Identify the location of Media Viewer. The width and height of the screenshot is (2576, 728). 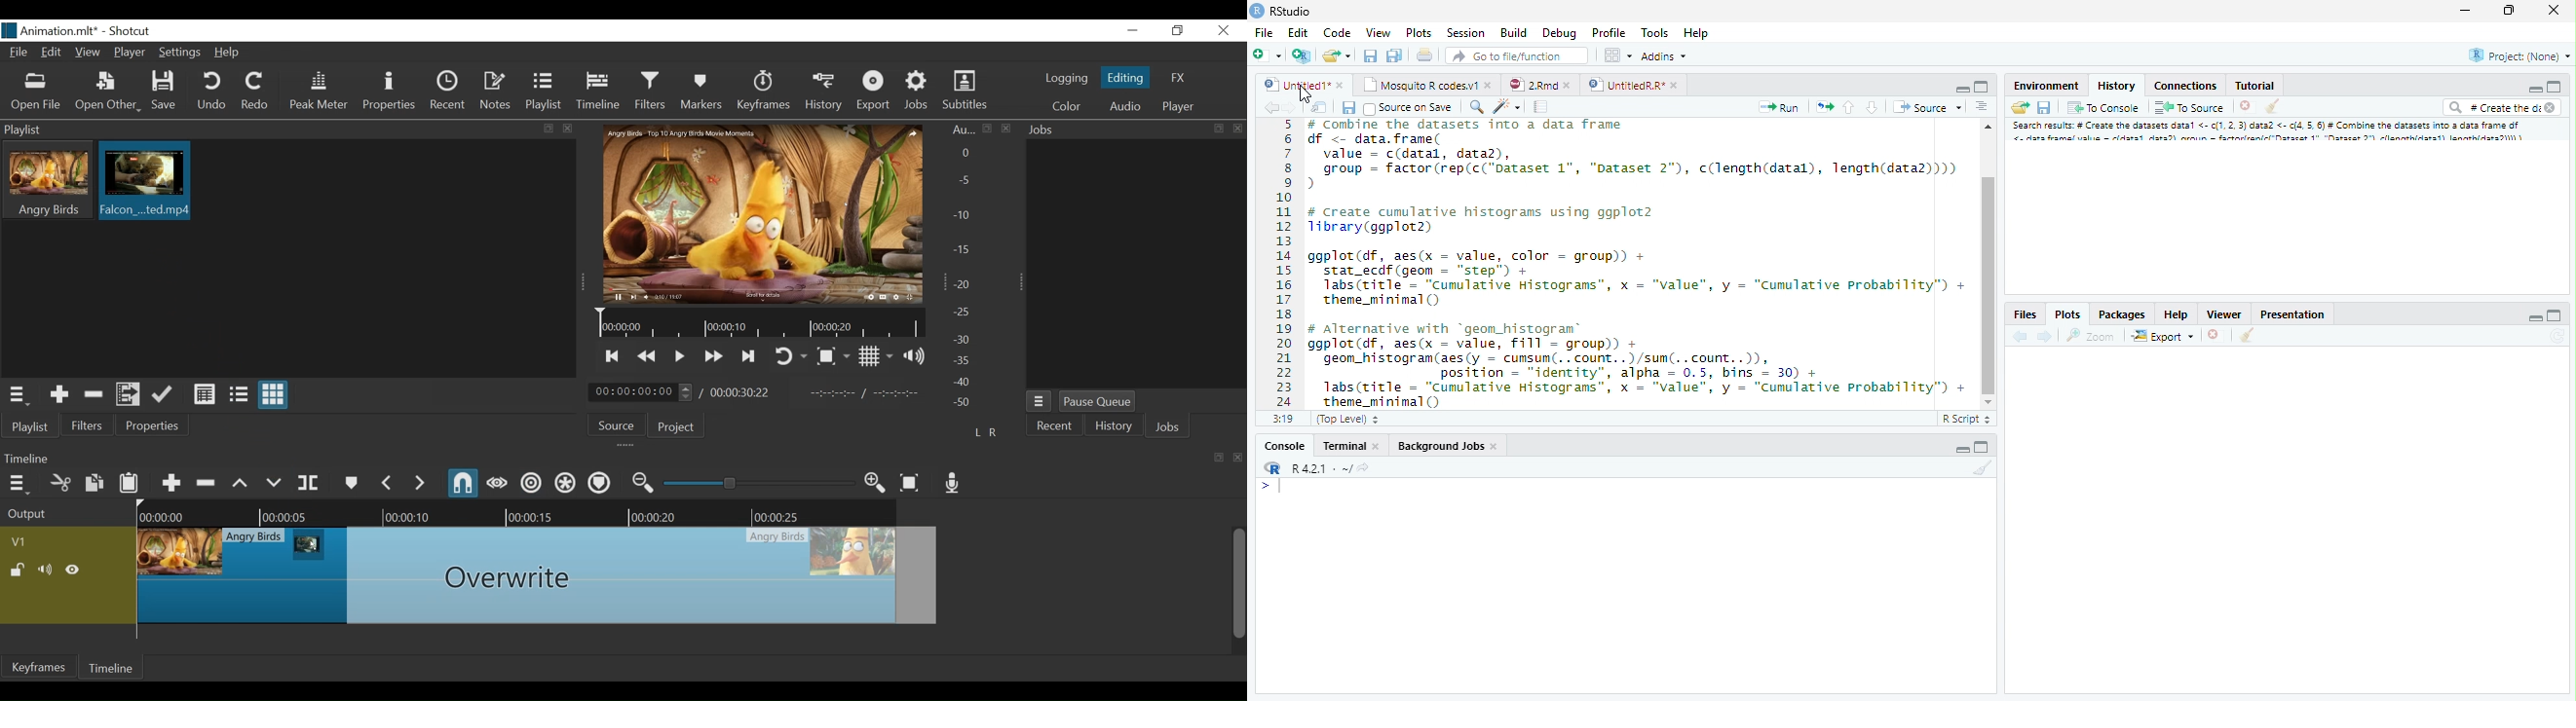
(762, 214).